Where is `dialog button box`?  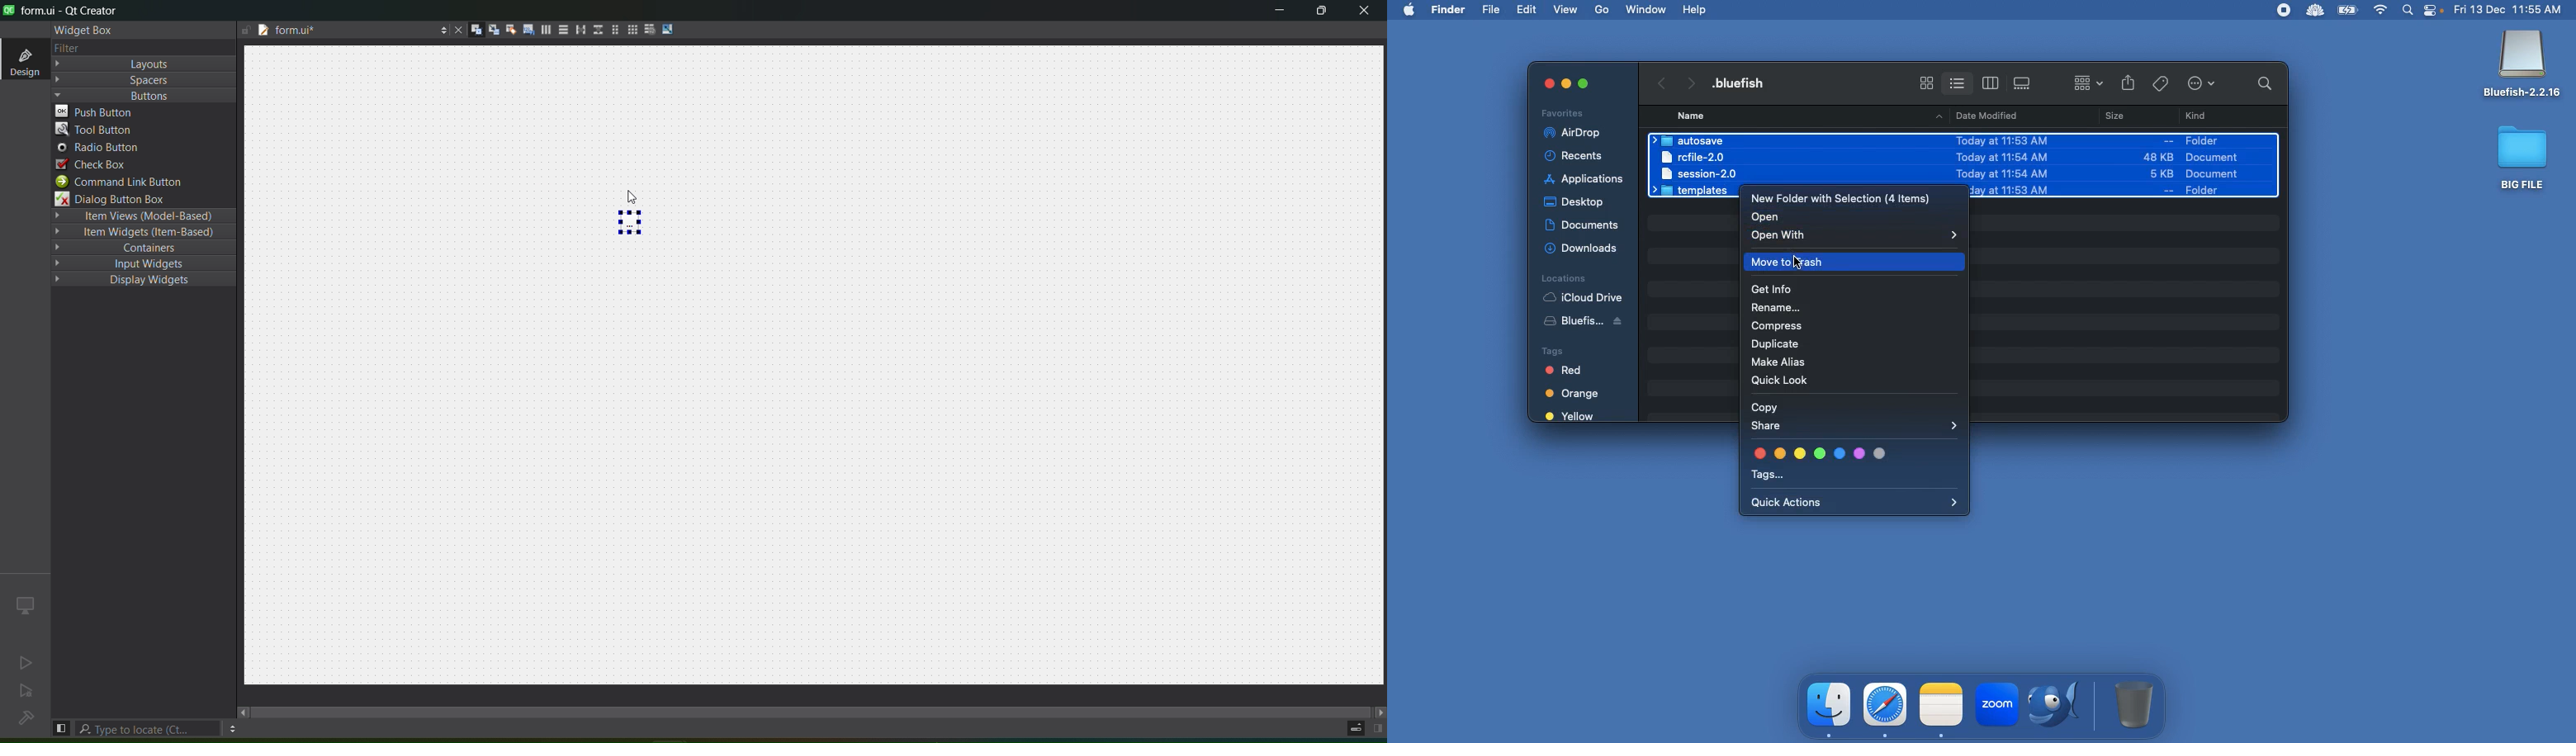
dialog button box is located at coordinates (139, 198).